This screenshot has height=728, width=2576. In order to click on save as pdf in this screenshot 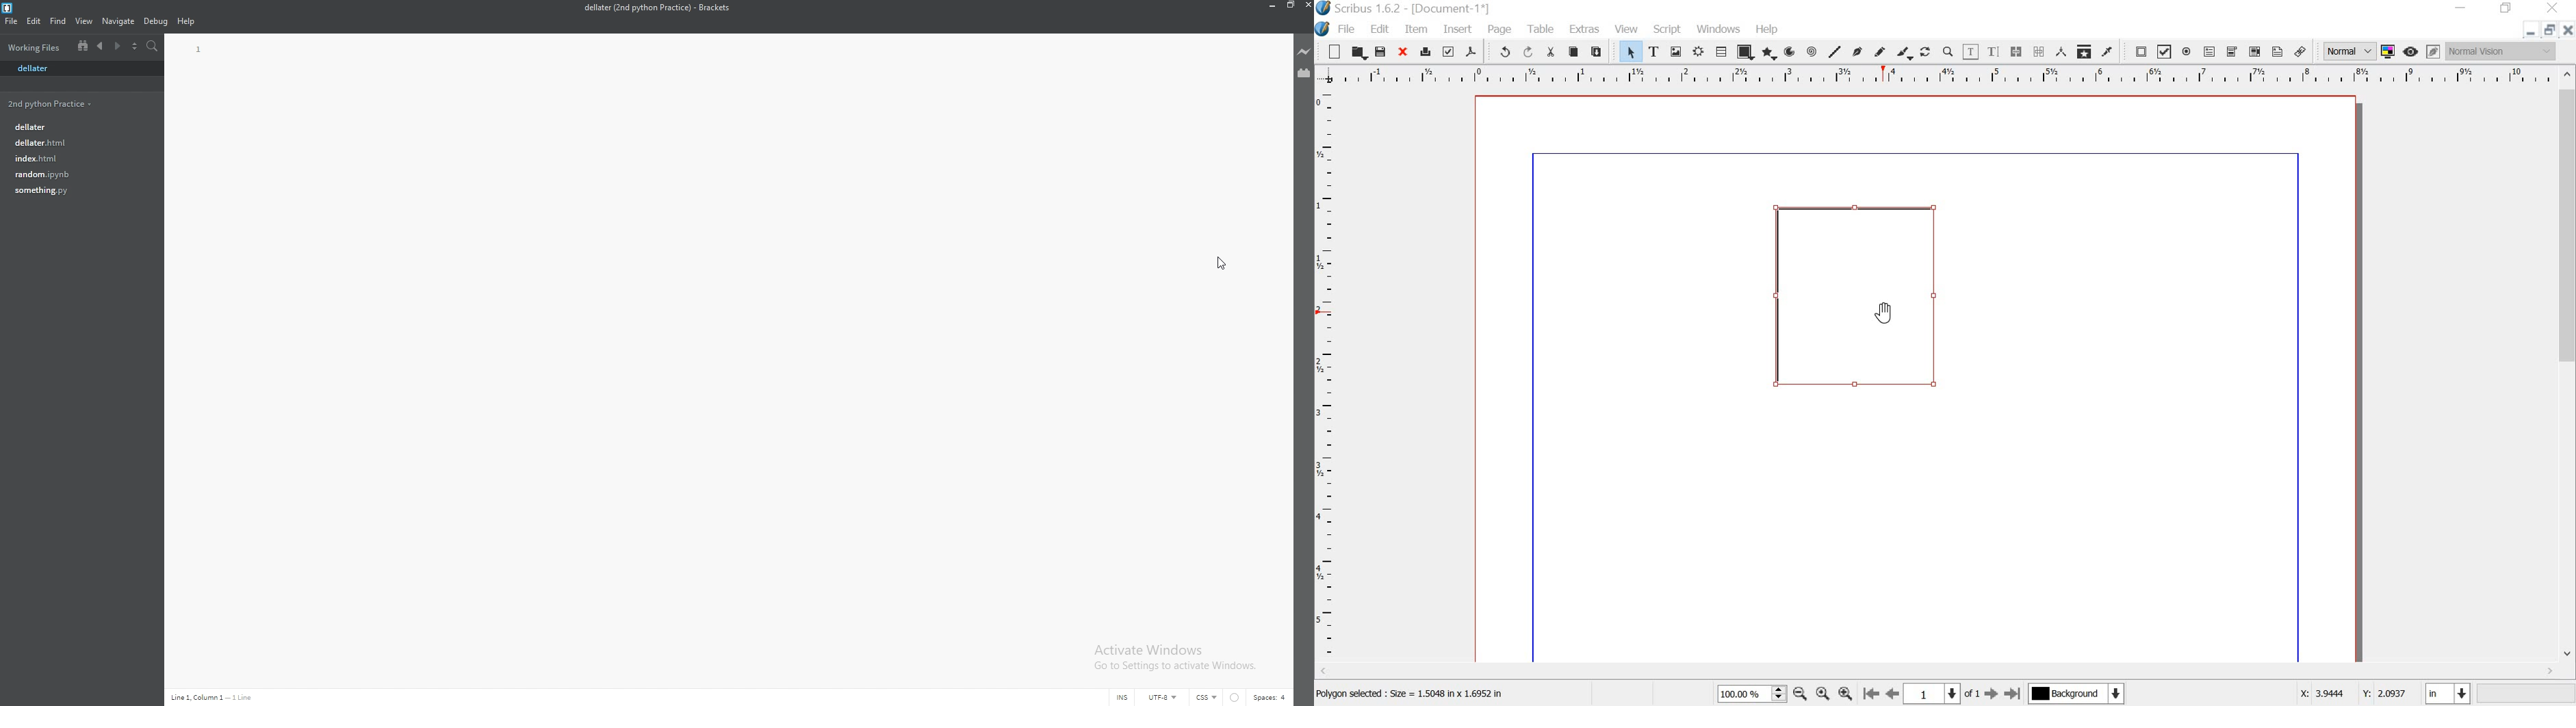, I will do `click(1473, 52)`.